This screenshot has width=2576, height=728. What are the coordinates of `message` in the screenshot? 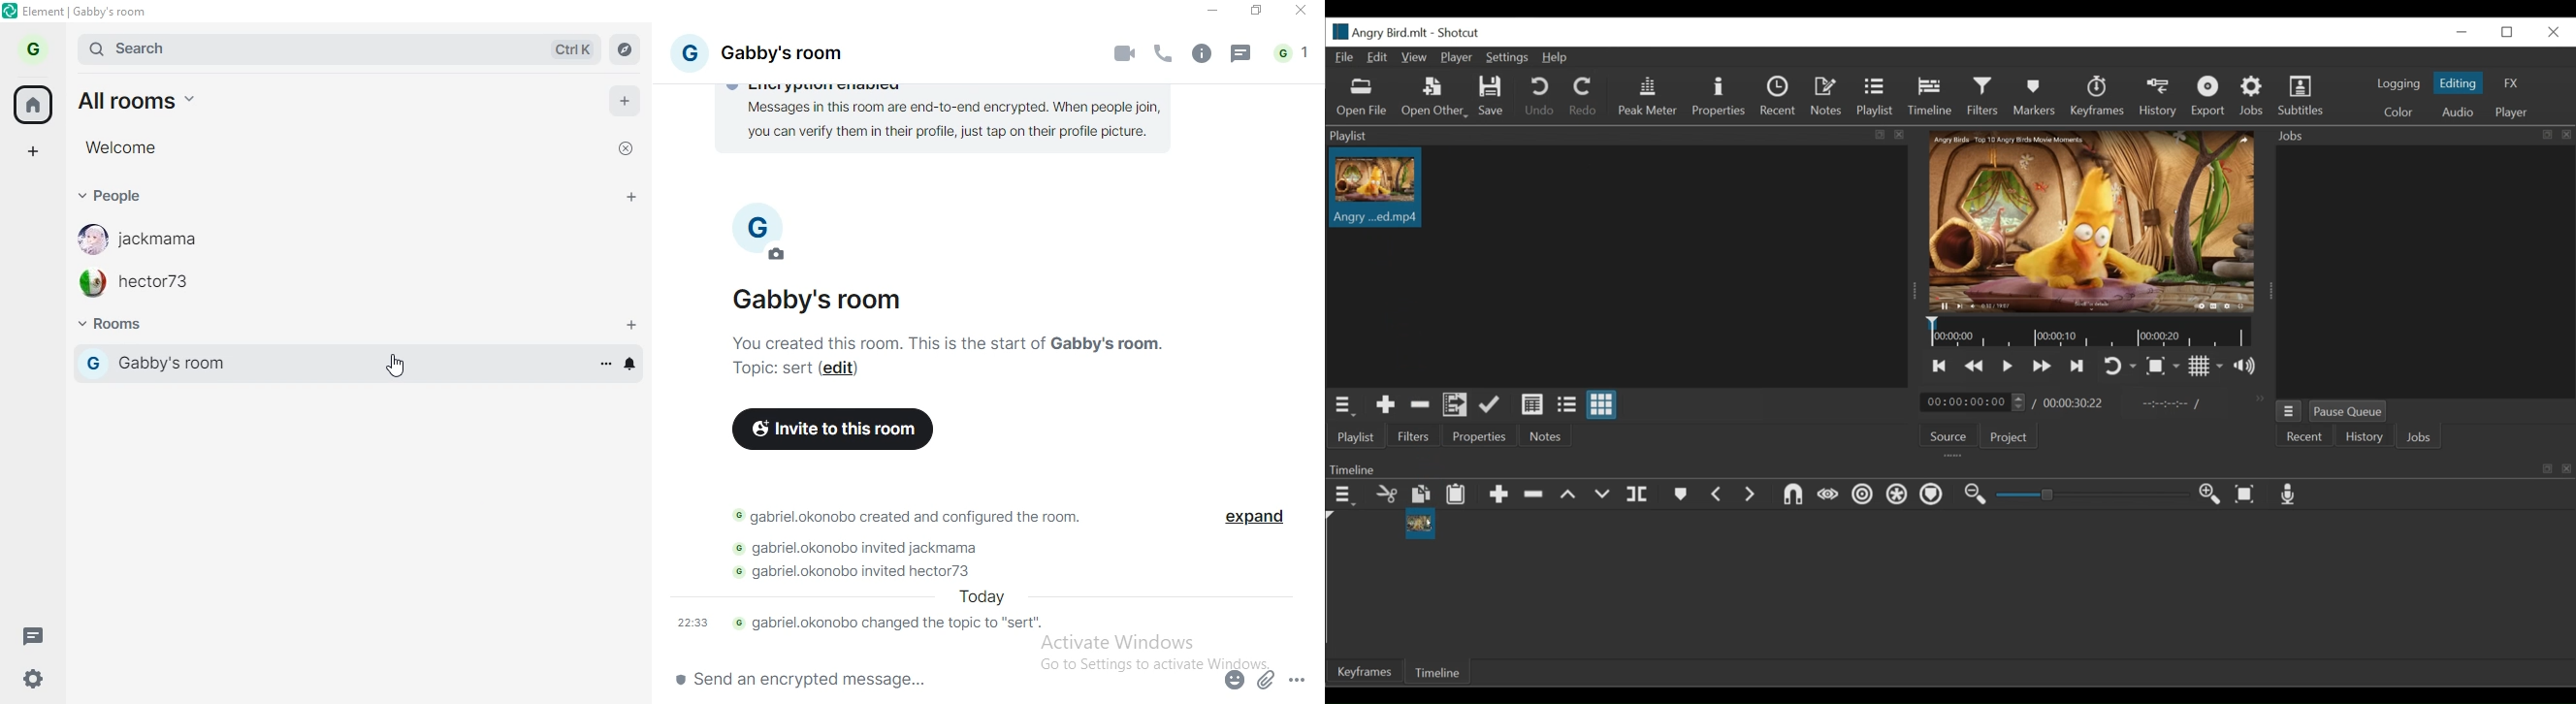 It's located at (39, 638).